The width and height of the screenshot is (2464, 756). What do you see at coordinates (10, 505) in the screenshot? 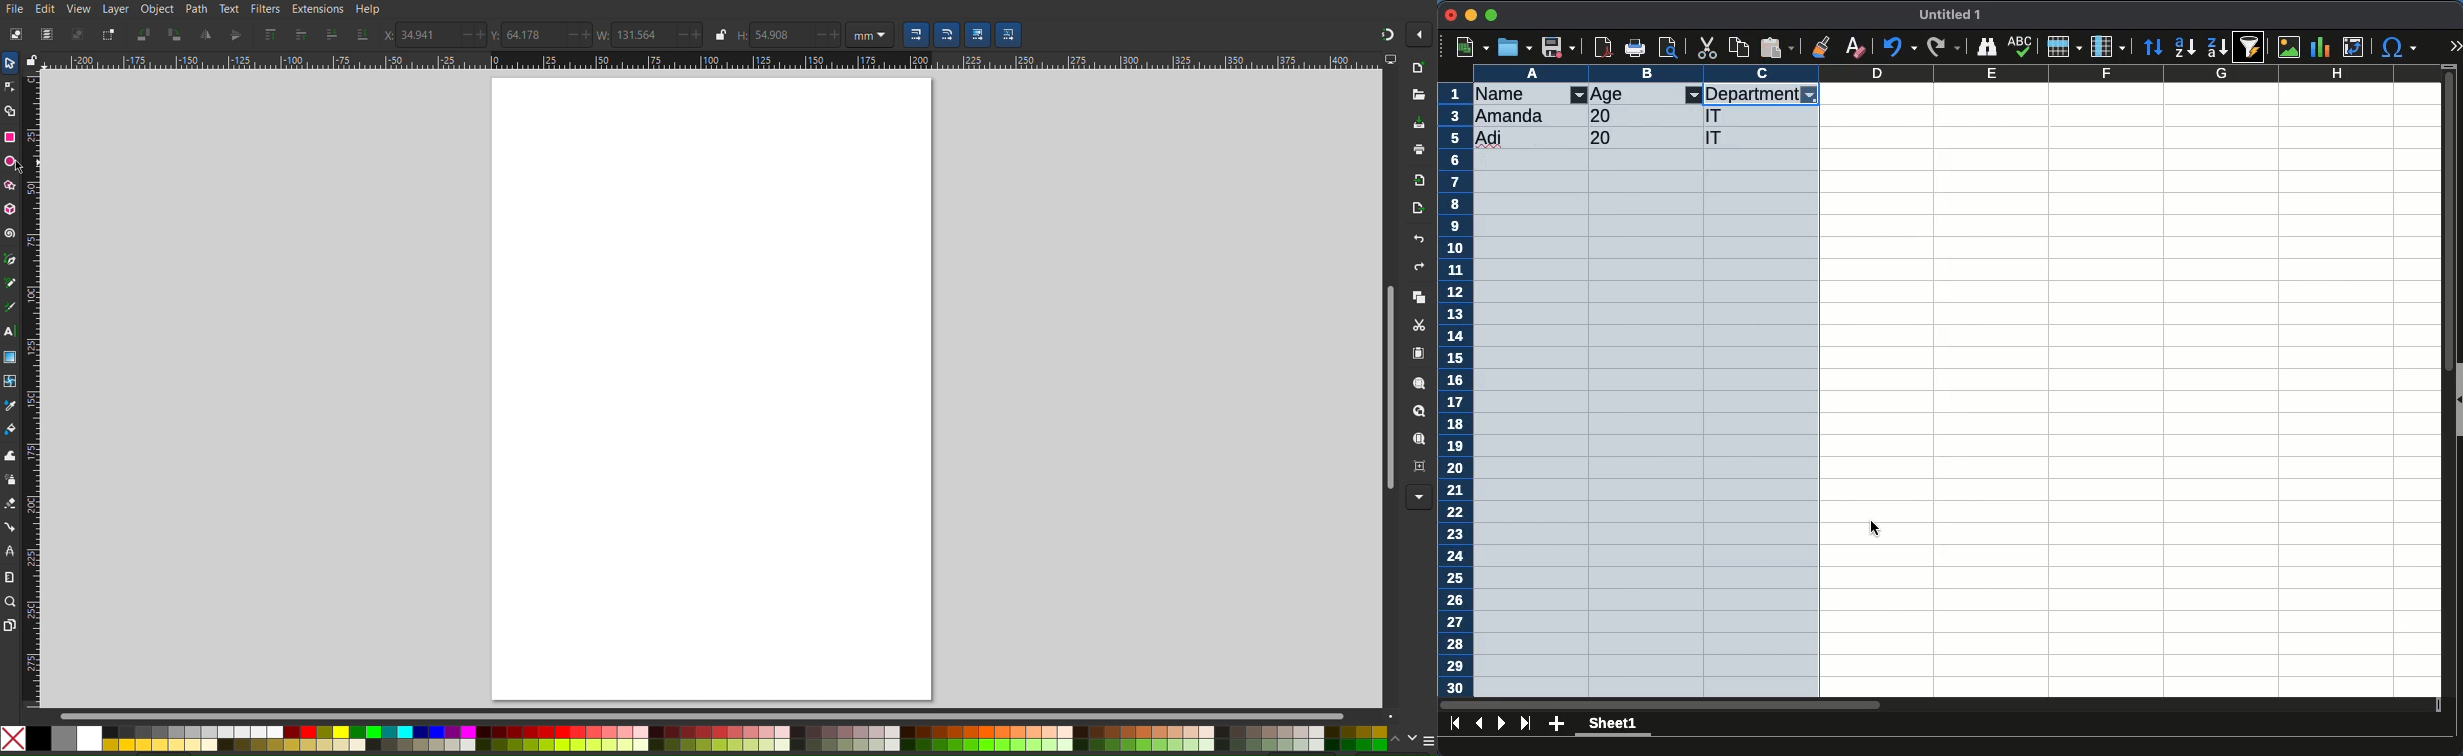
I see `Spray Tool` at bounding box center [10, 505].